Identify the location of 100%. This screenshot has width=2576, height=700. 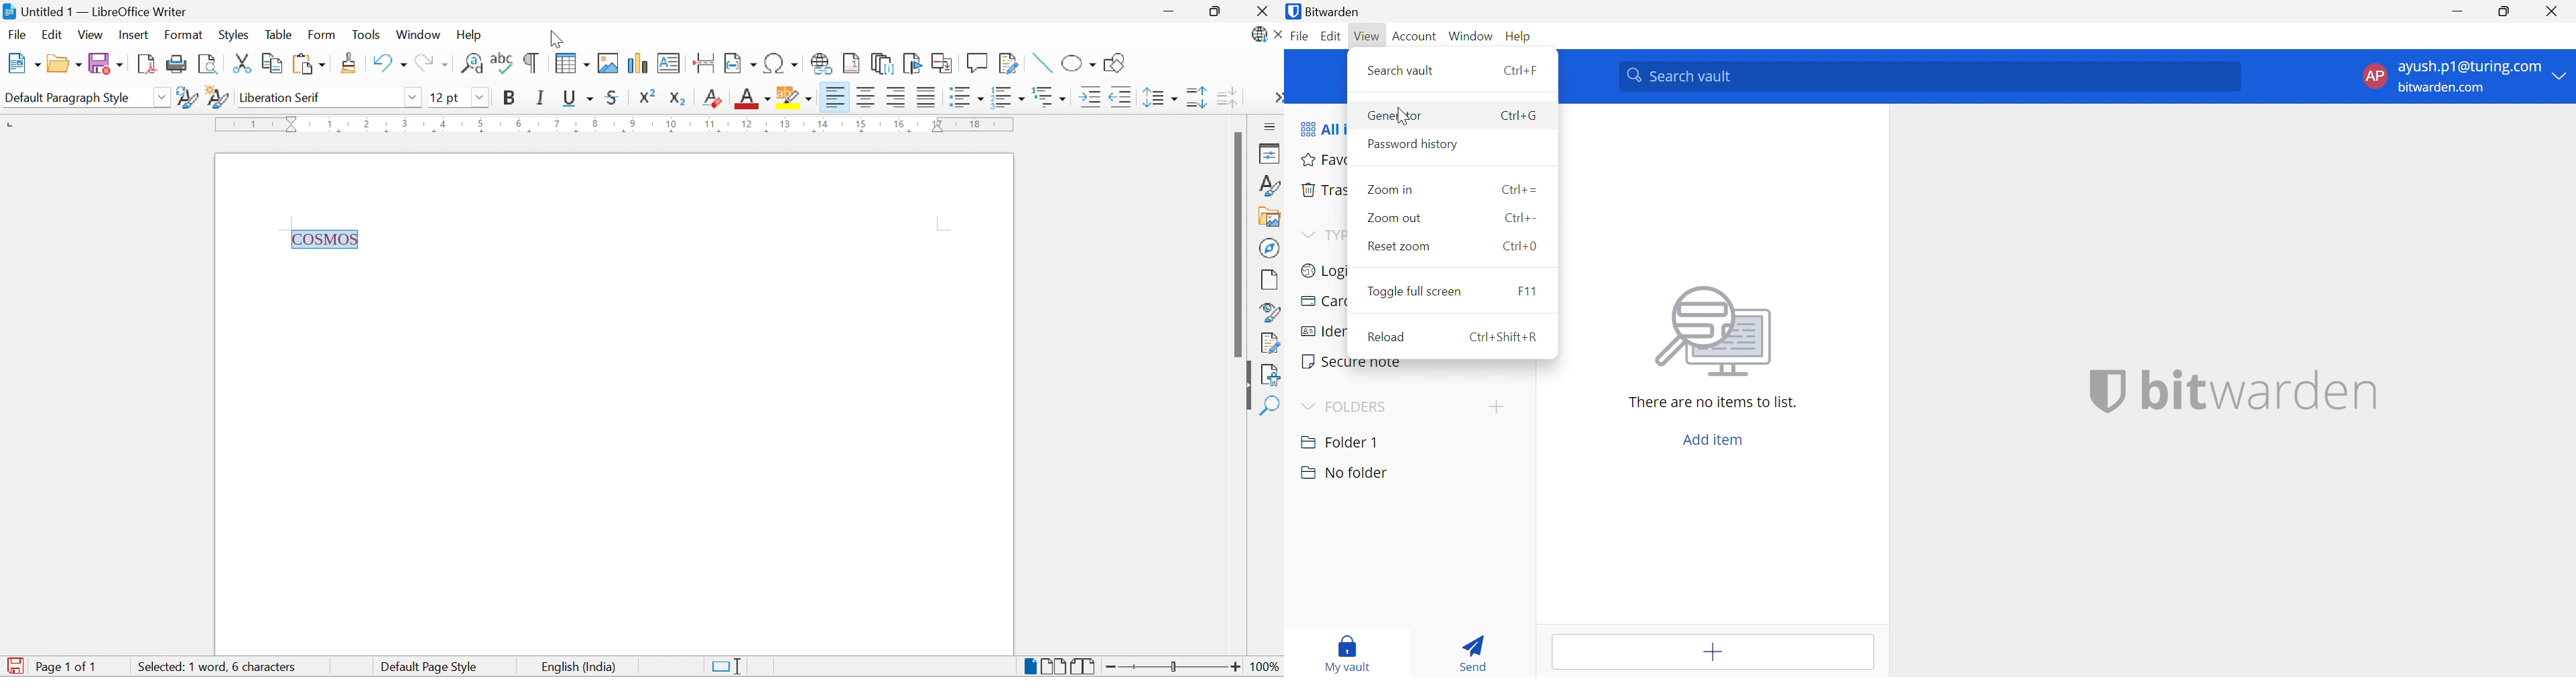
(1261, 668).